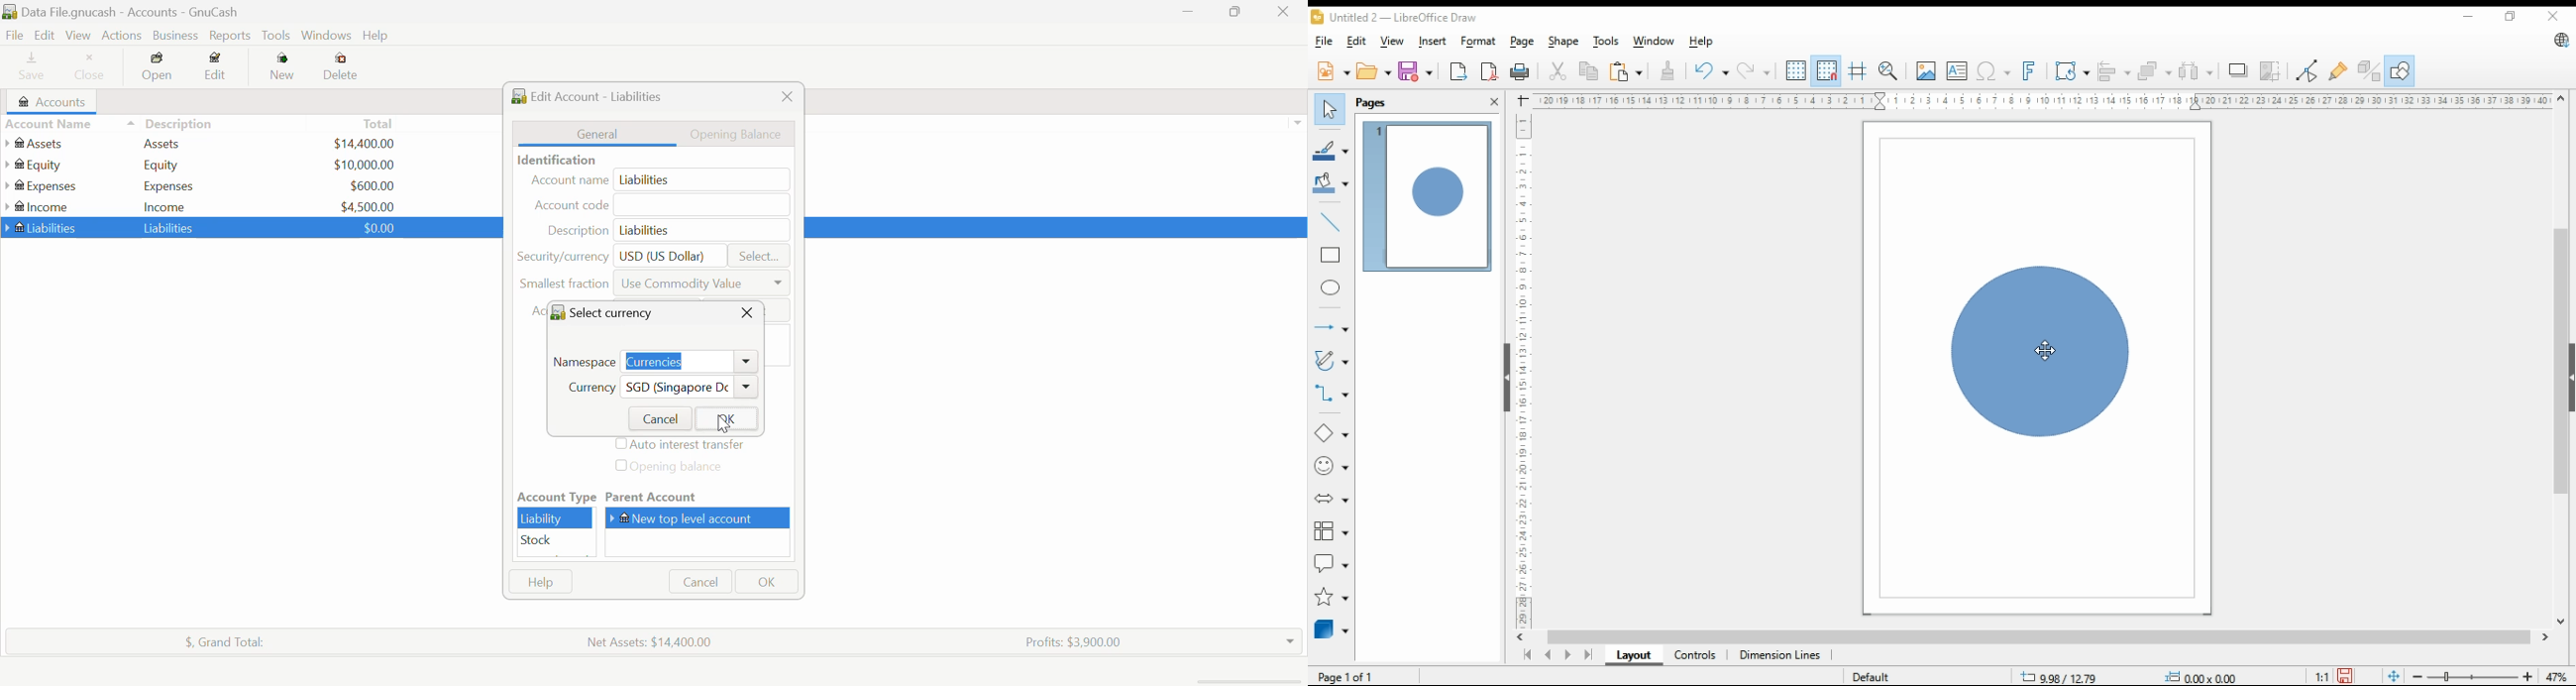  I want to click on clone formatting, so click(1669, 71).